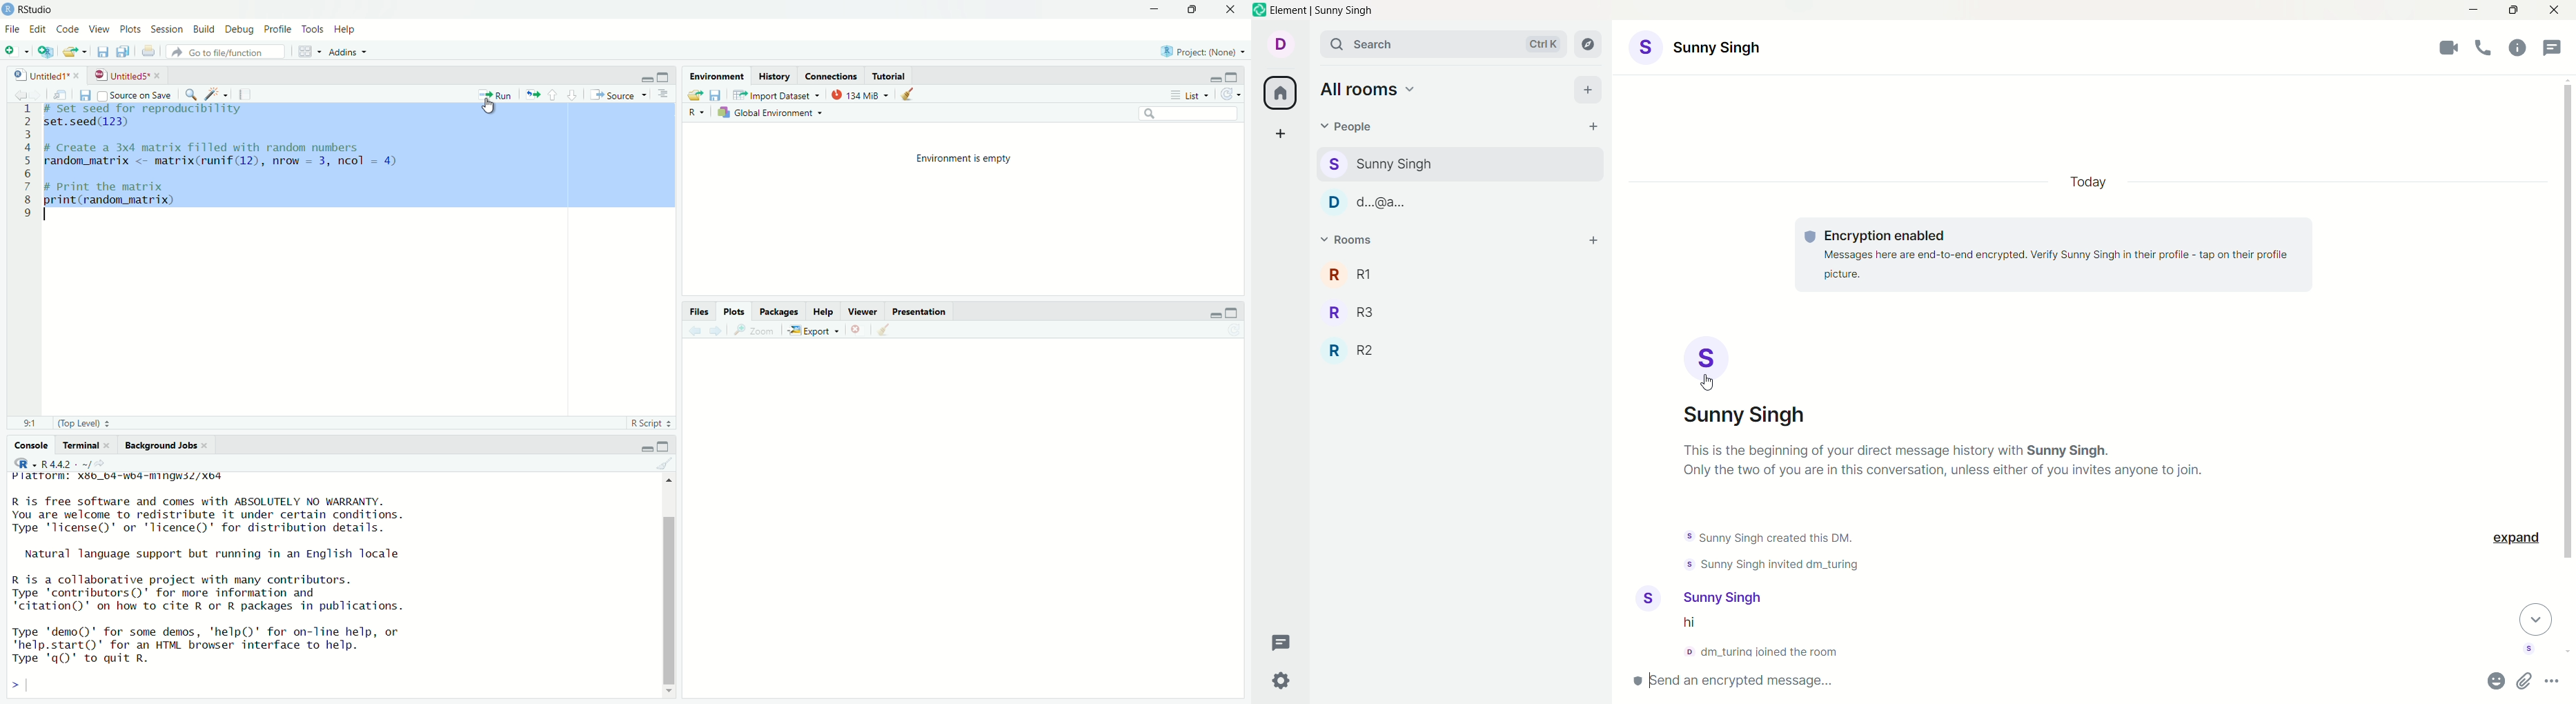 The width and height of the screenshot is (2576, 728). I want to click on Export, so click(811, 332).